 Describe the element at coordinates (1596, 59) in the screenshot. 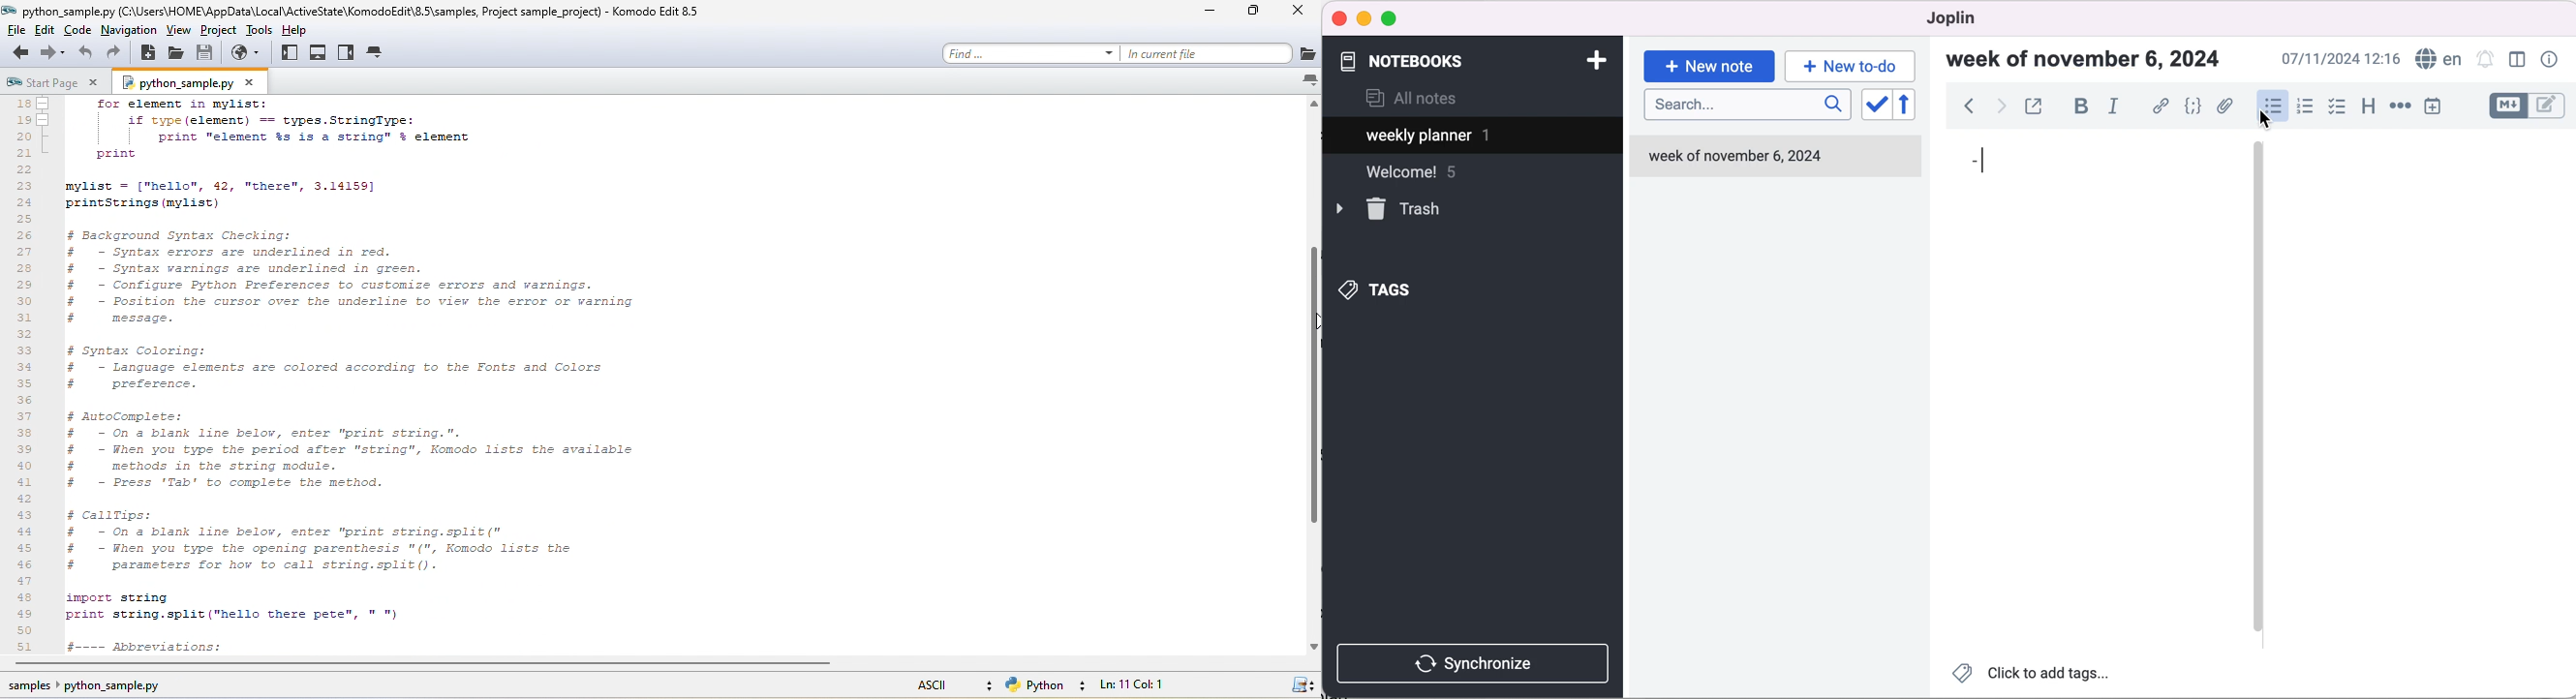

I see `add note` at that location.